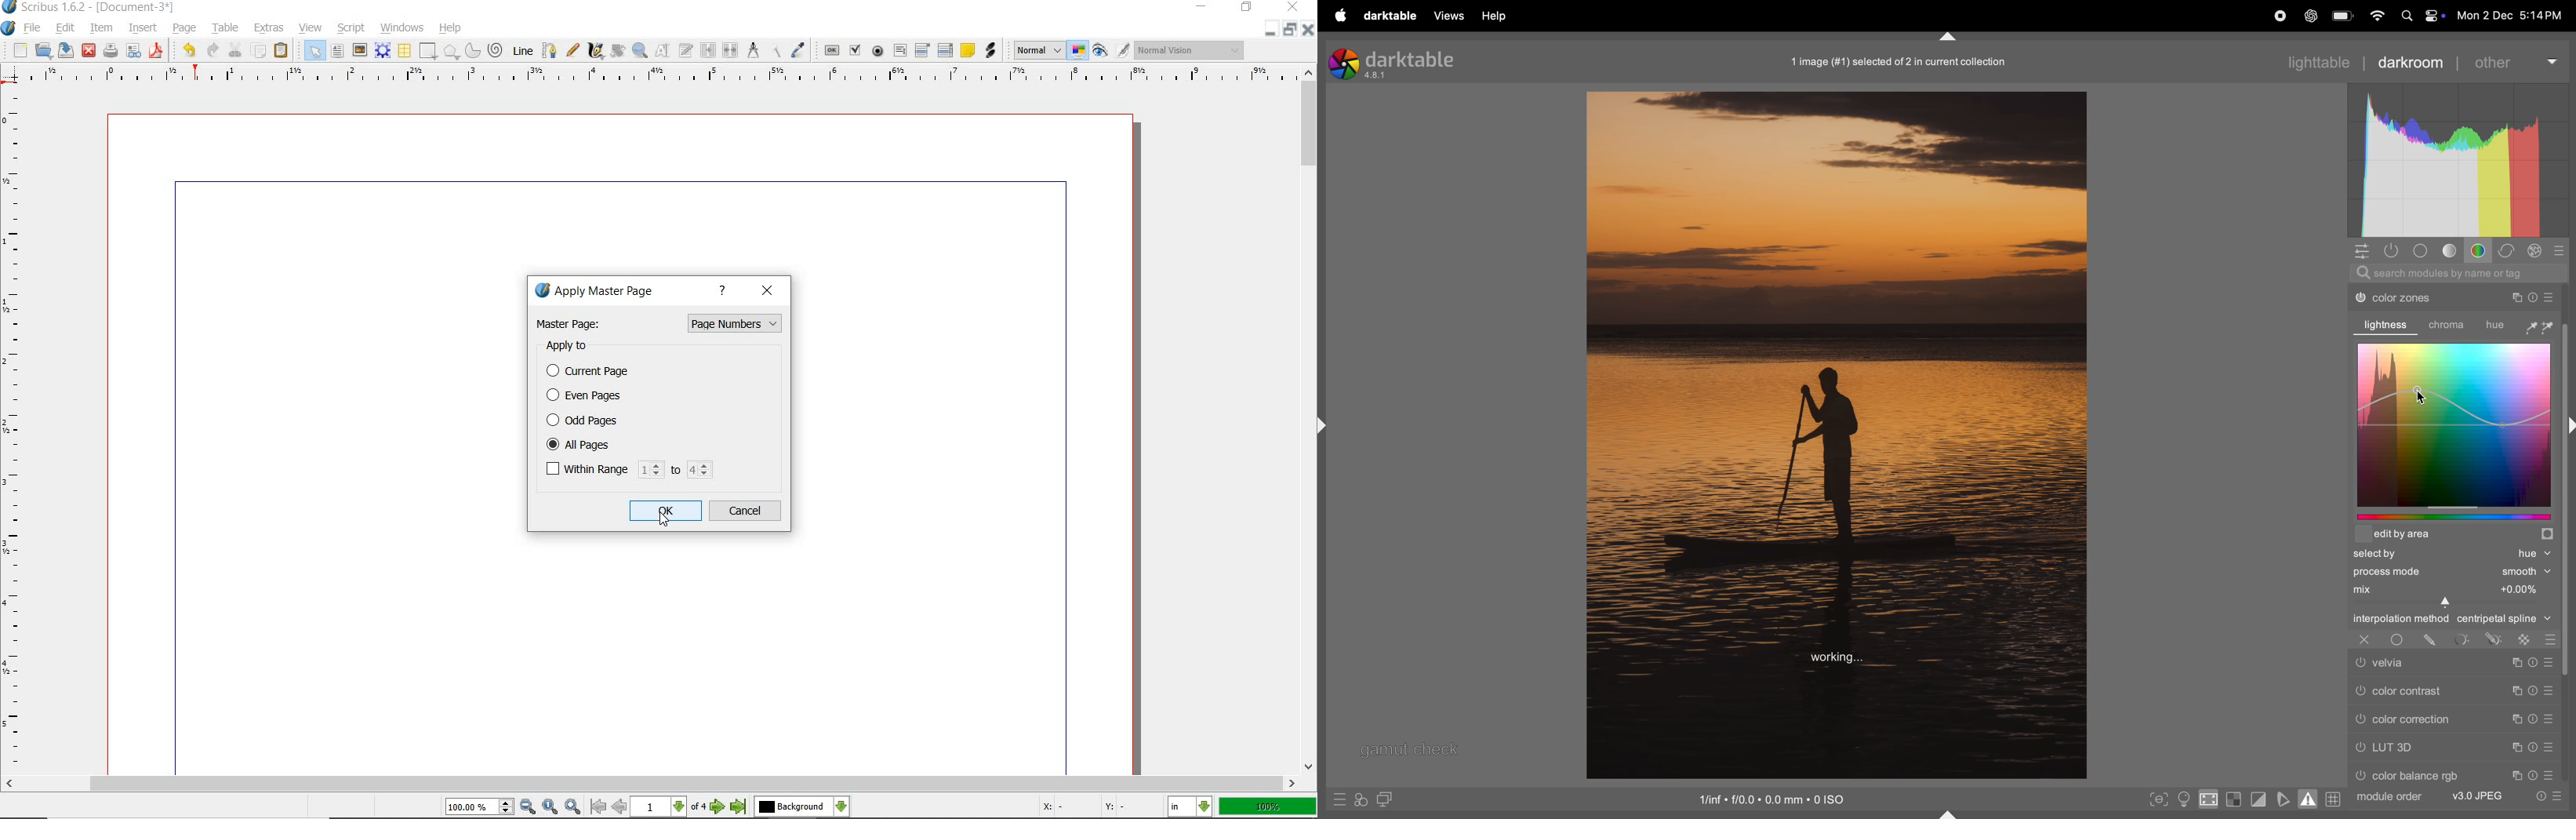 Image resolution: width=2576 pixels, height=840 pixels. Describe the element at coordinates (2550, 296) in the screenshot. I see `preset` at that location.